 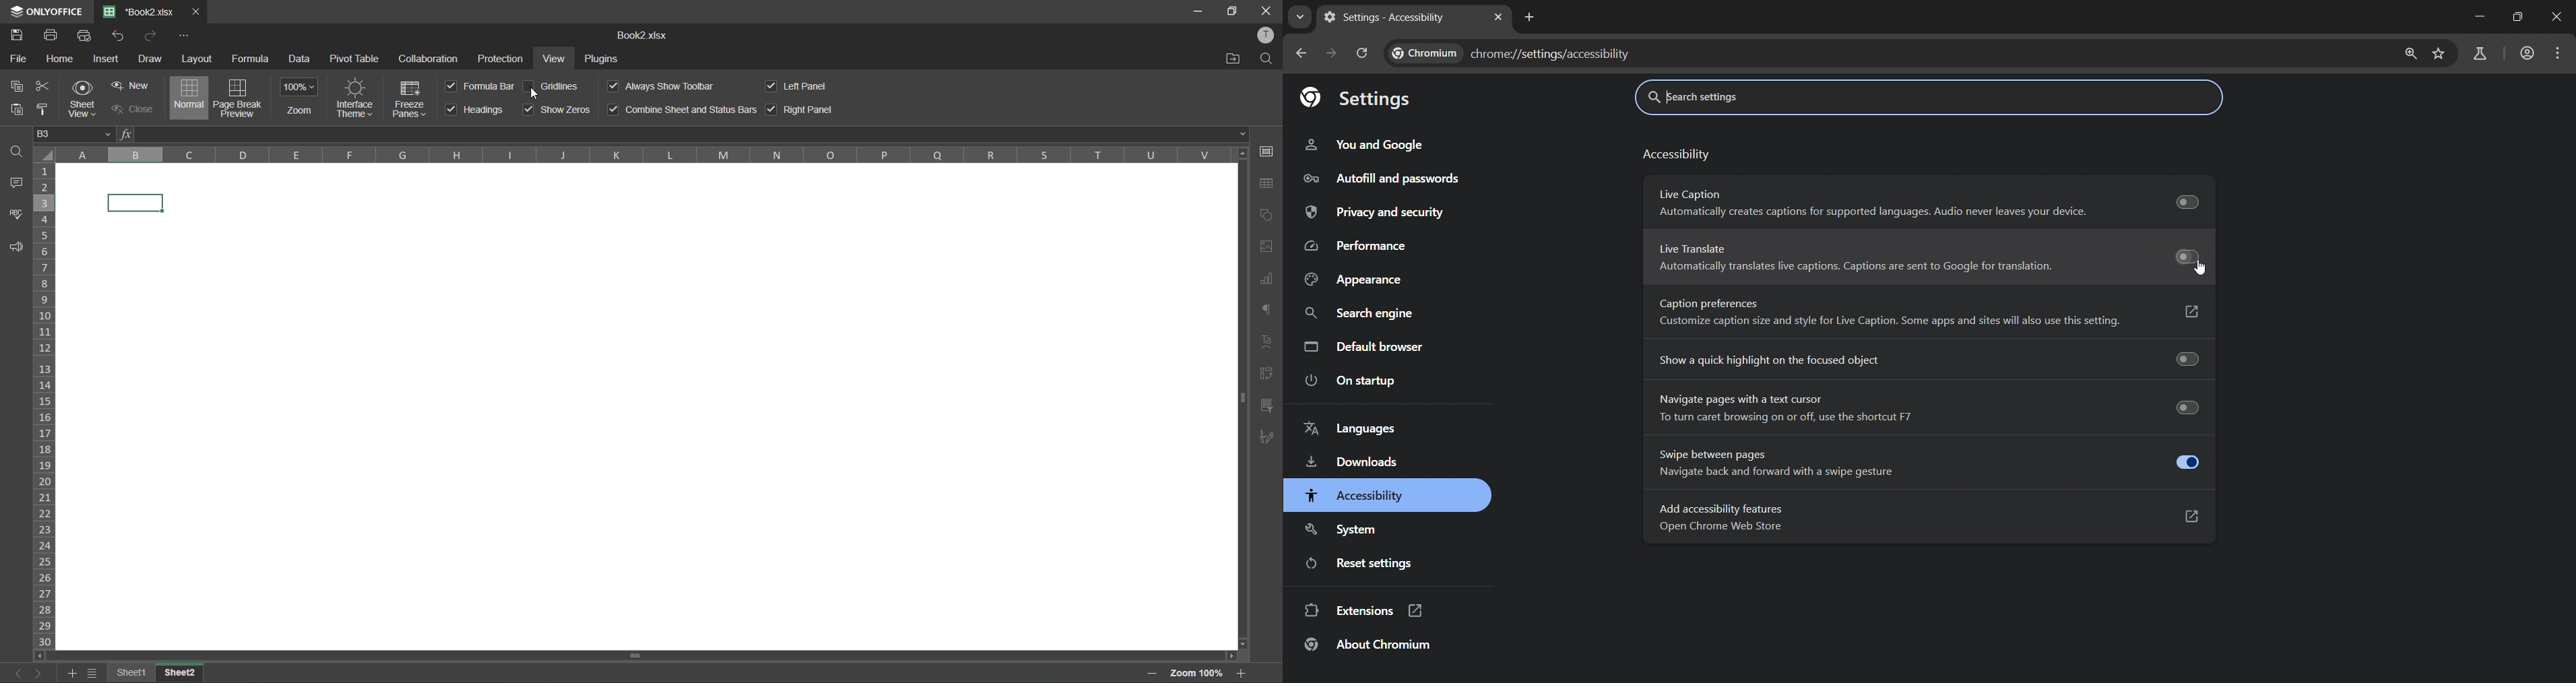 What do you see at coordinates (239, 98) in the screenshot?
I see `page break preview` at bounding box center [239, 98].